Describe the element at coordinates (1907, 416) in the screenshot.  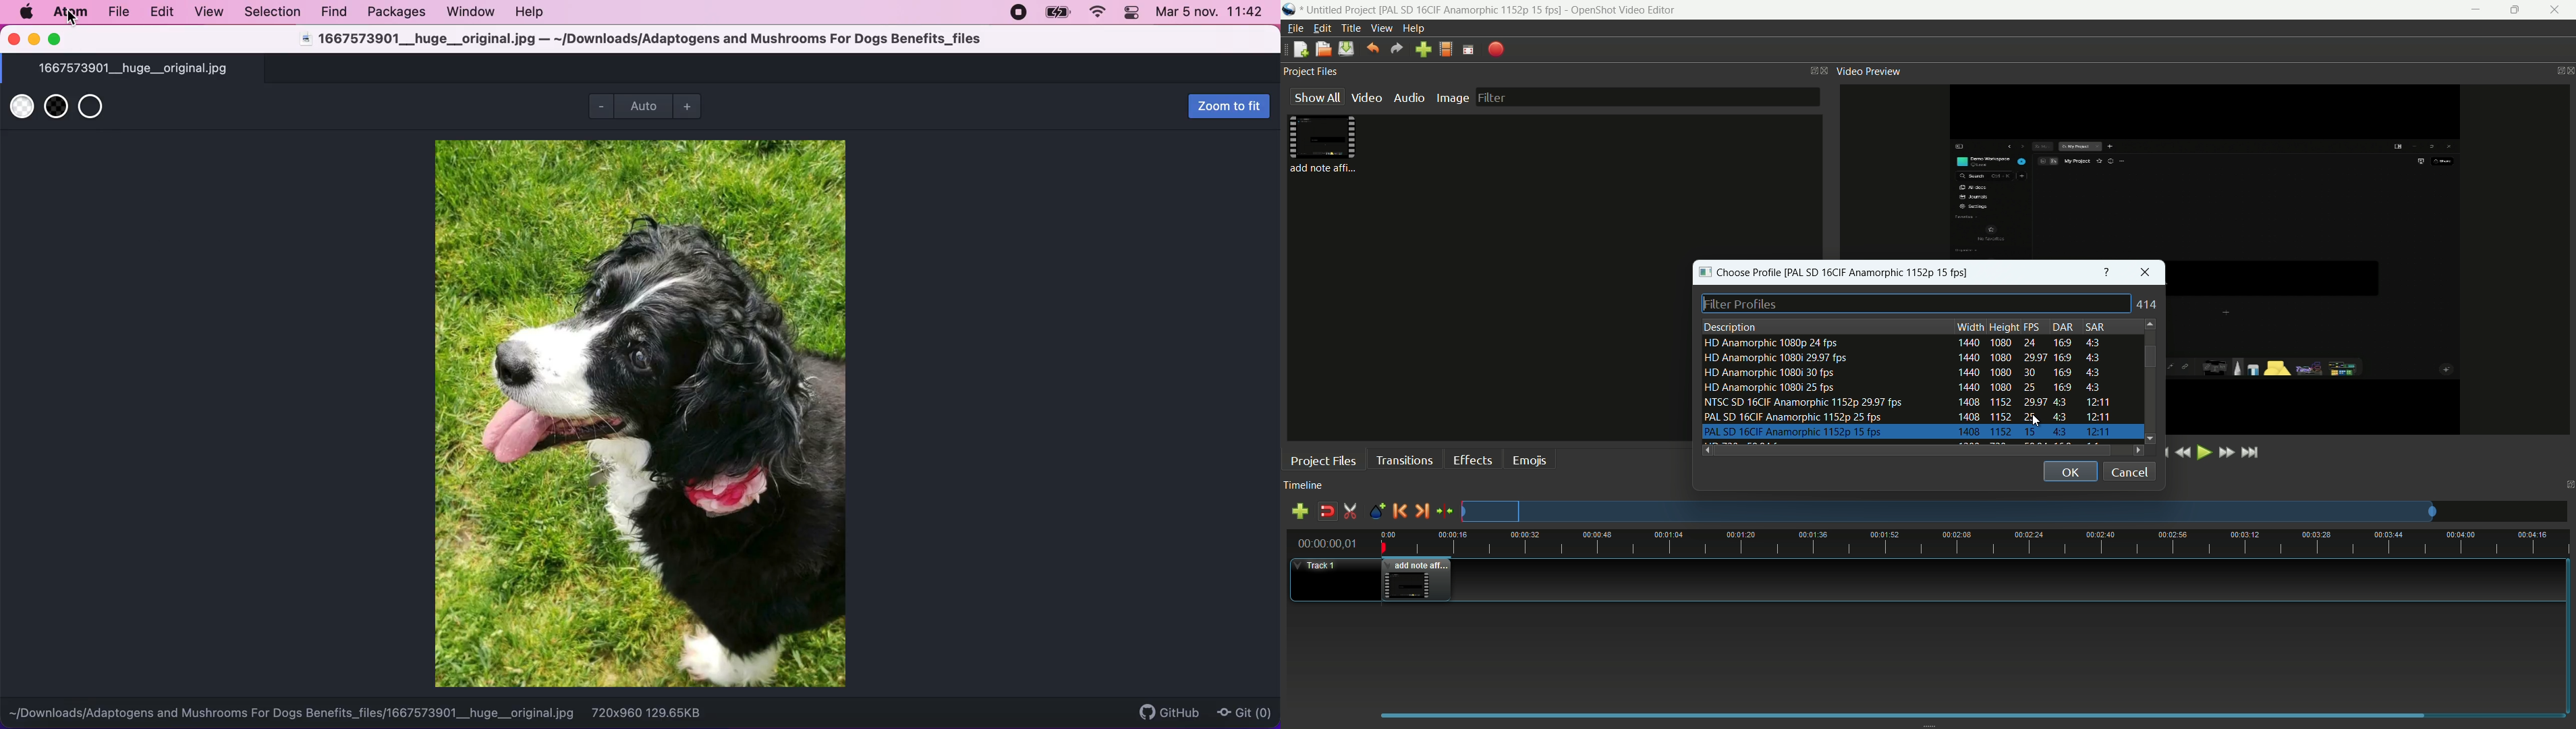
I see `profile-6` at that location.